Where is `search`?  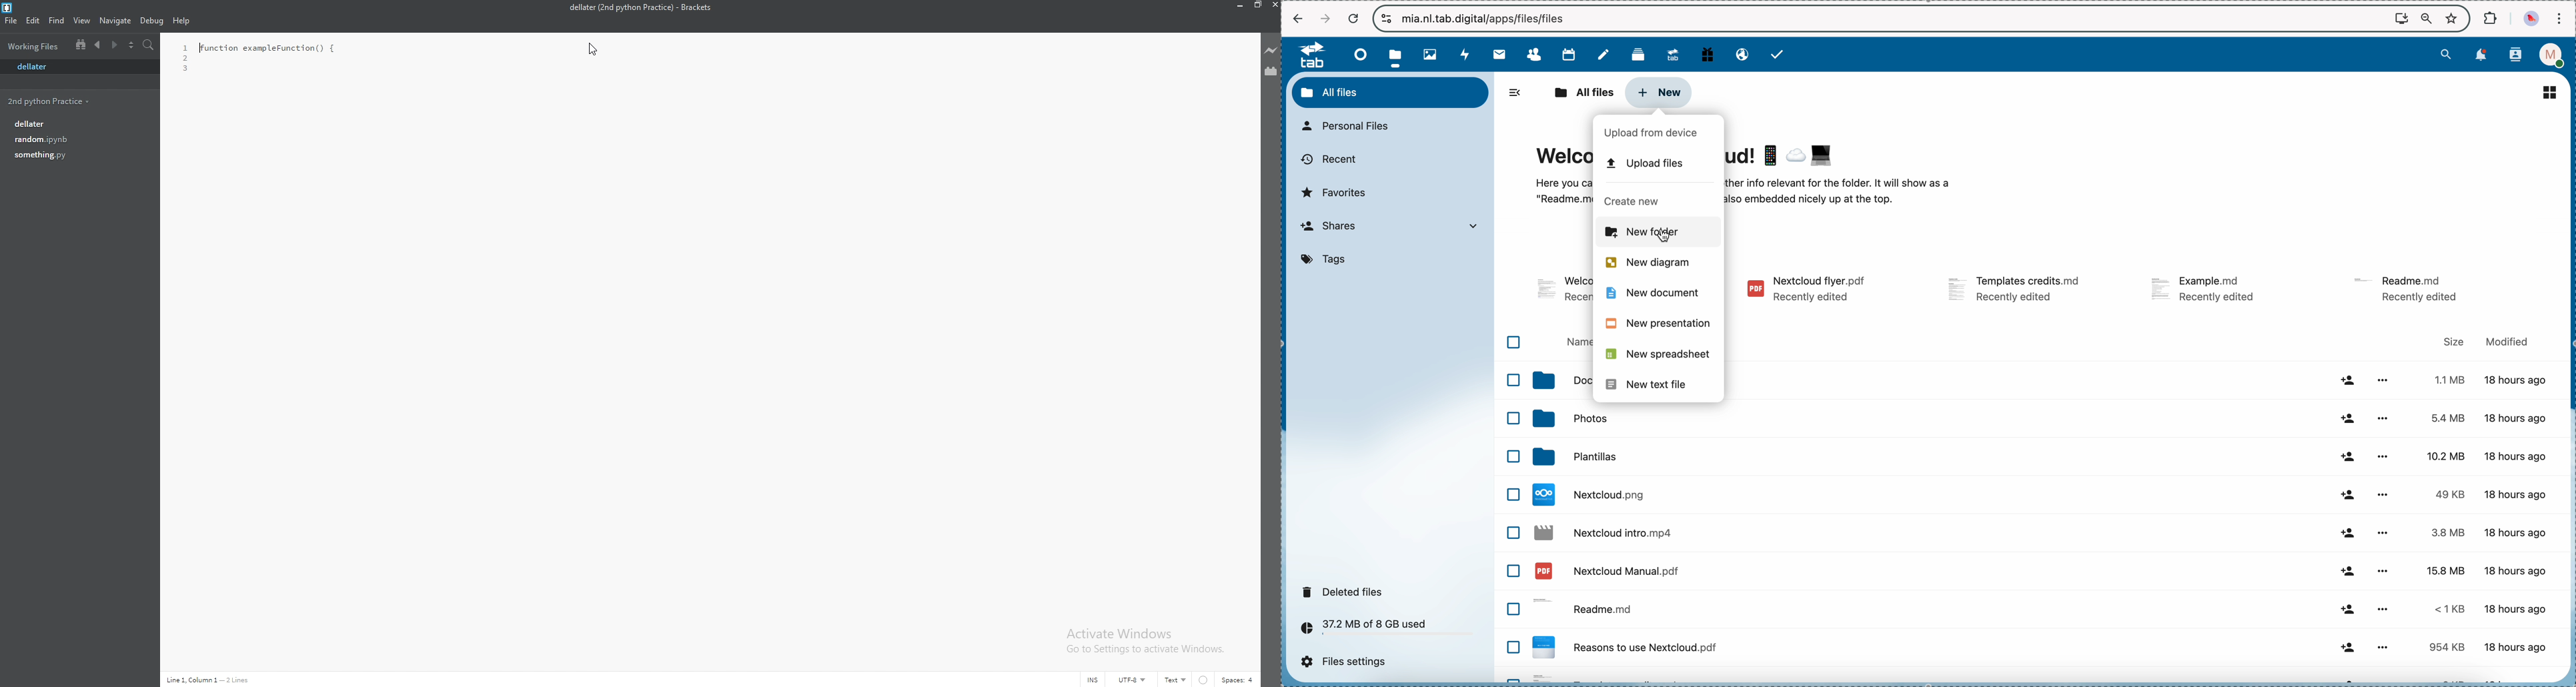 search is located at coordinates (149, 45).